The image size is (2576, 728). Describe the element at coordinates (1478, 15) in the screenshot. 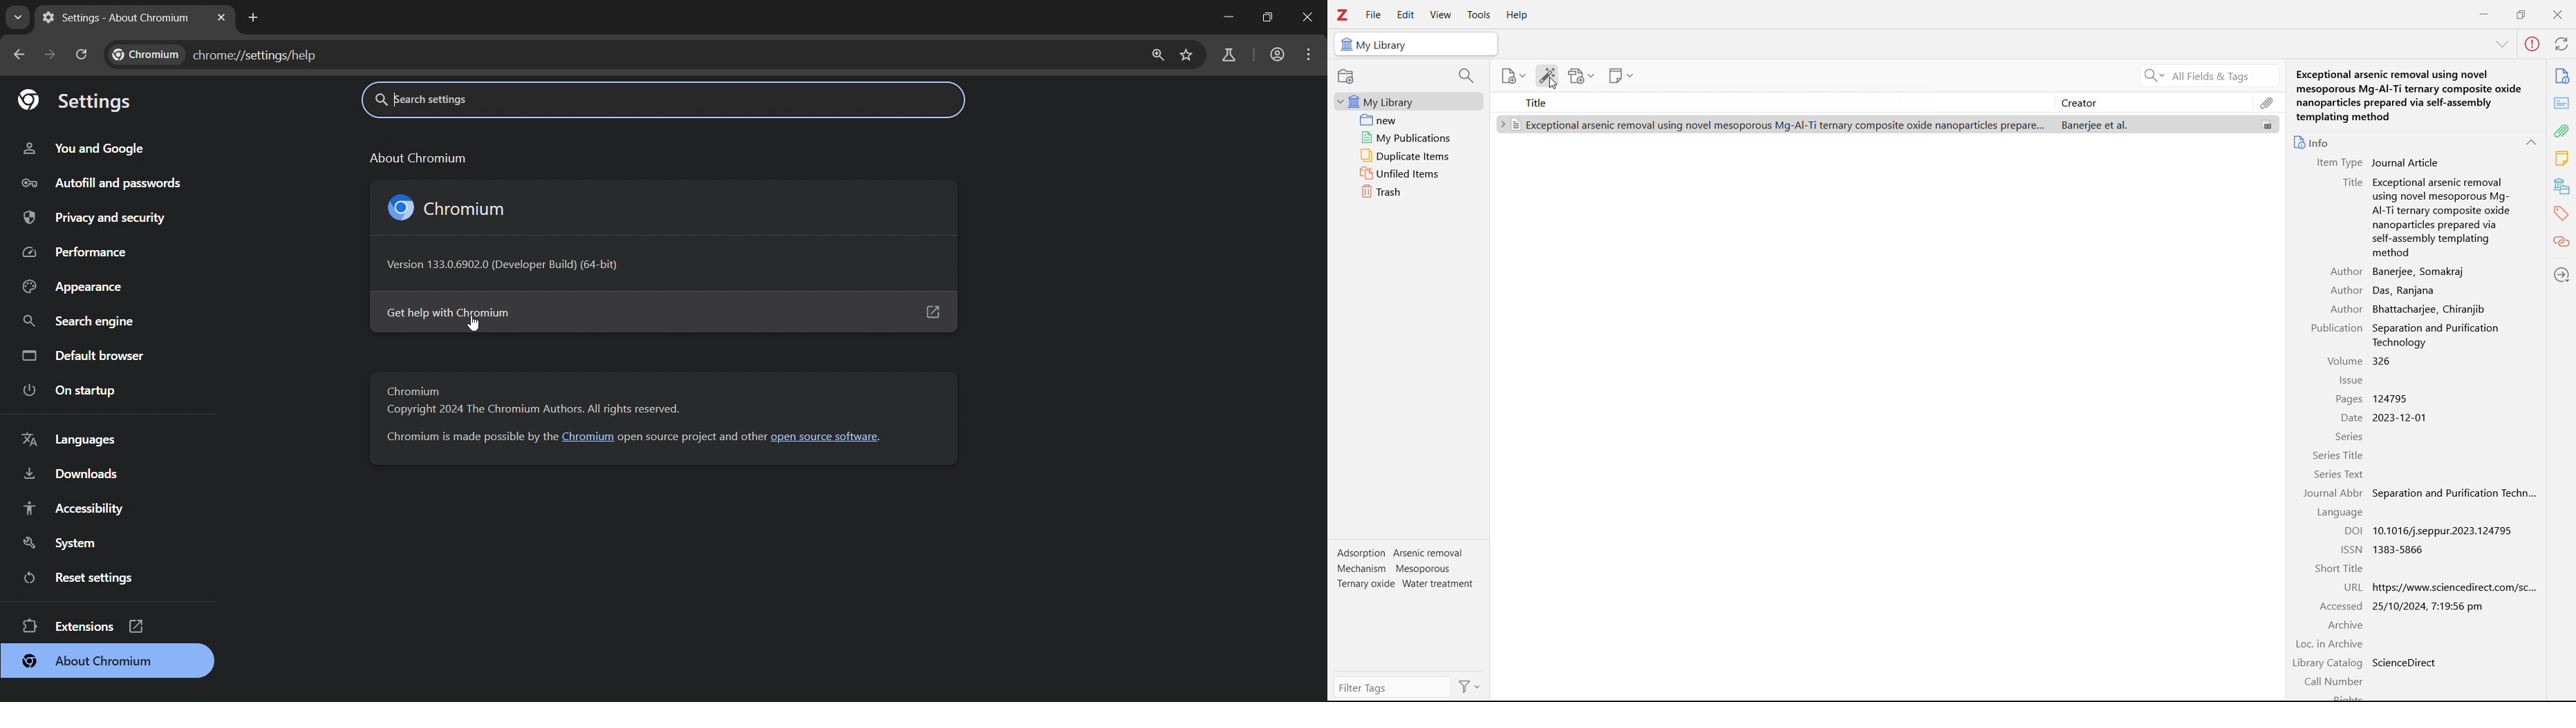

I see `tools` at that location.